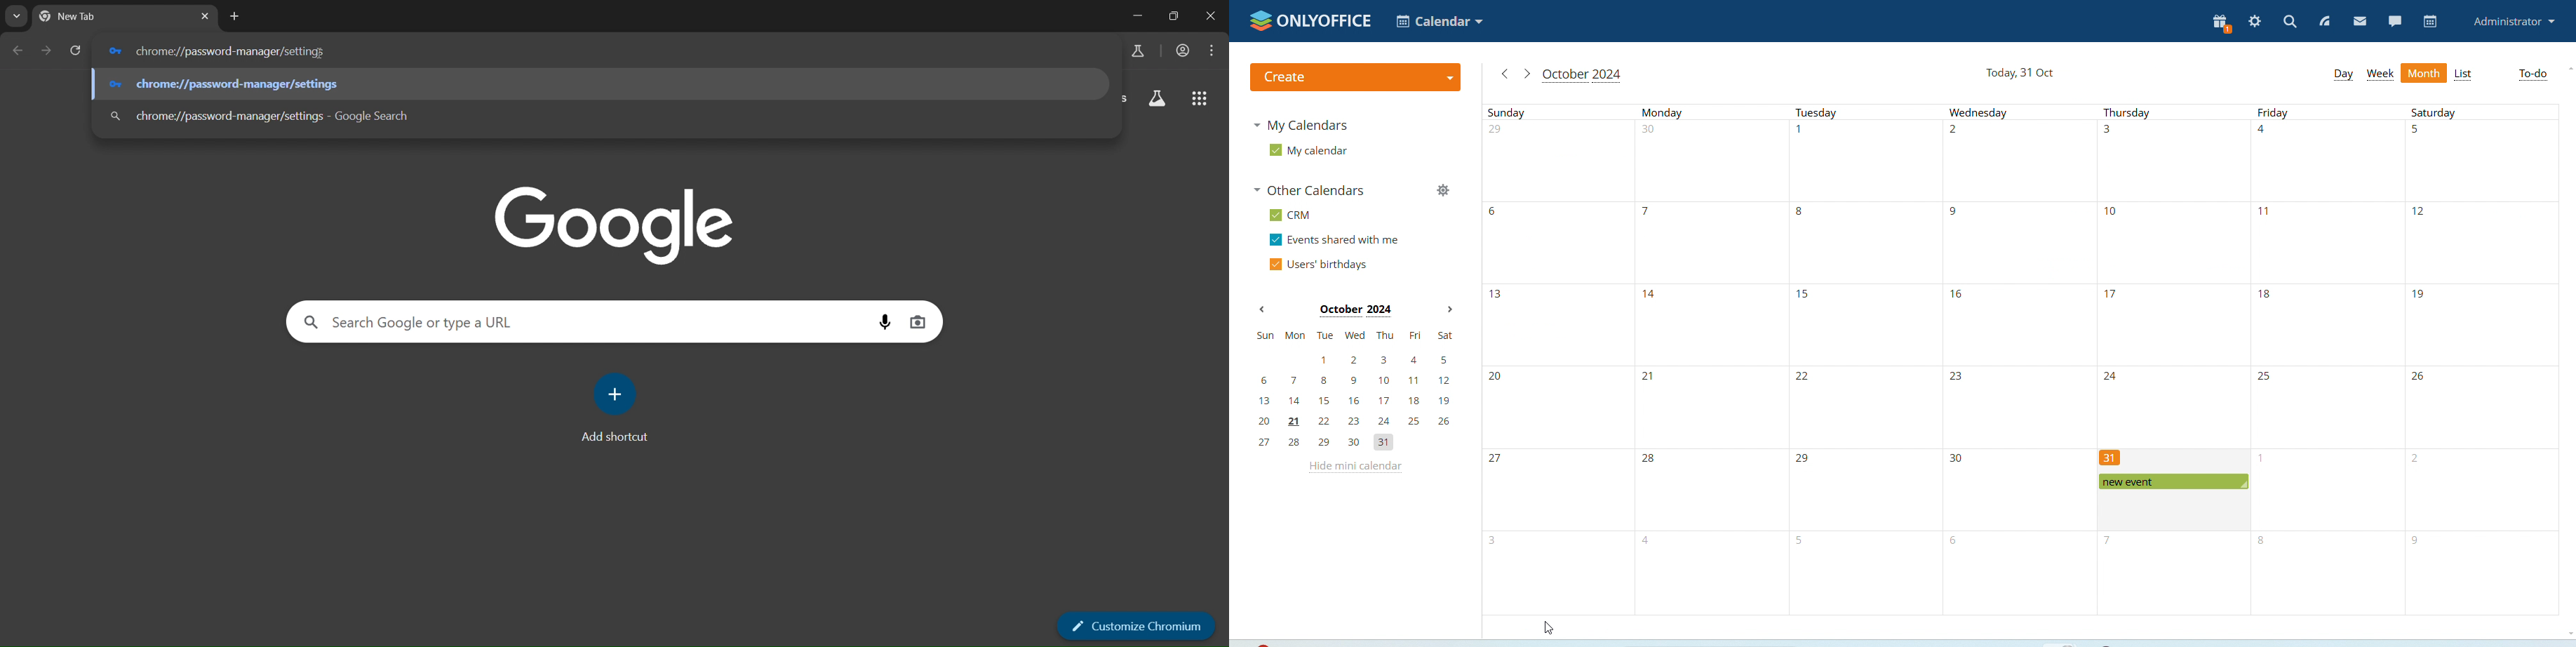  I want to click on scroll up, so click(2570, 68).